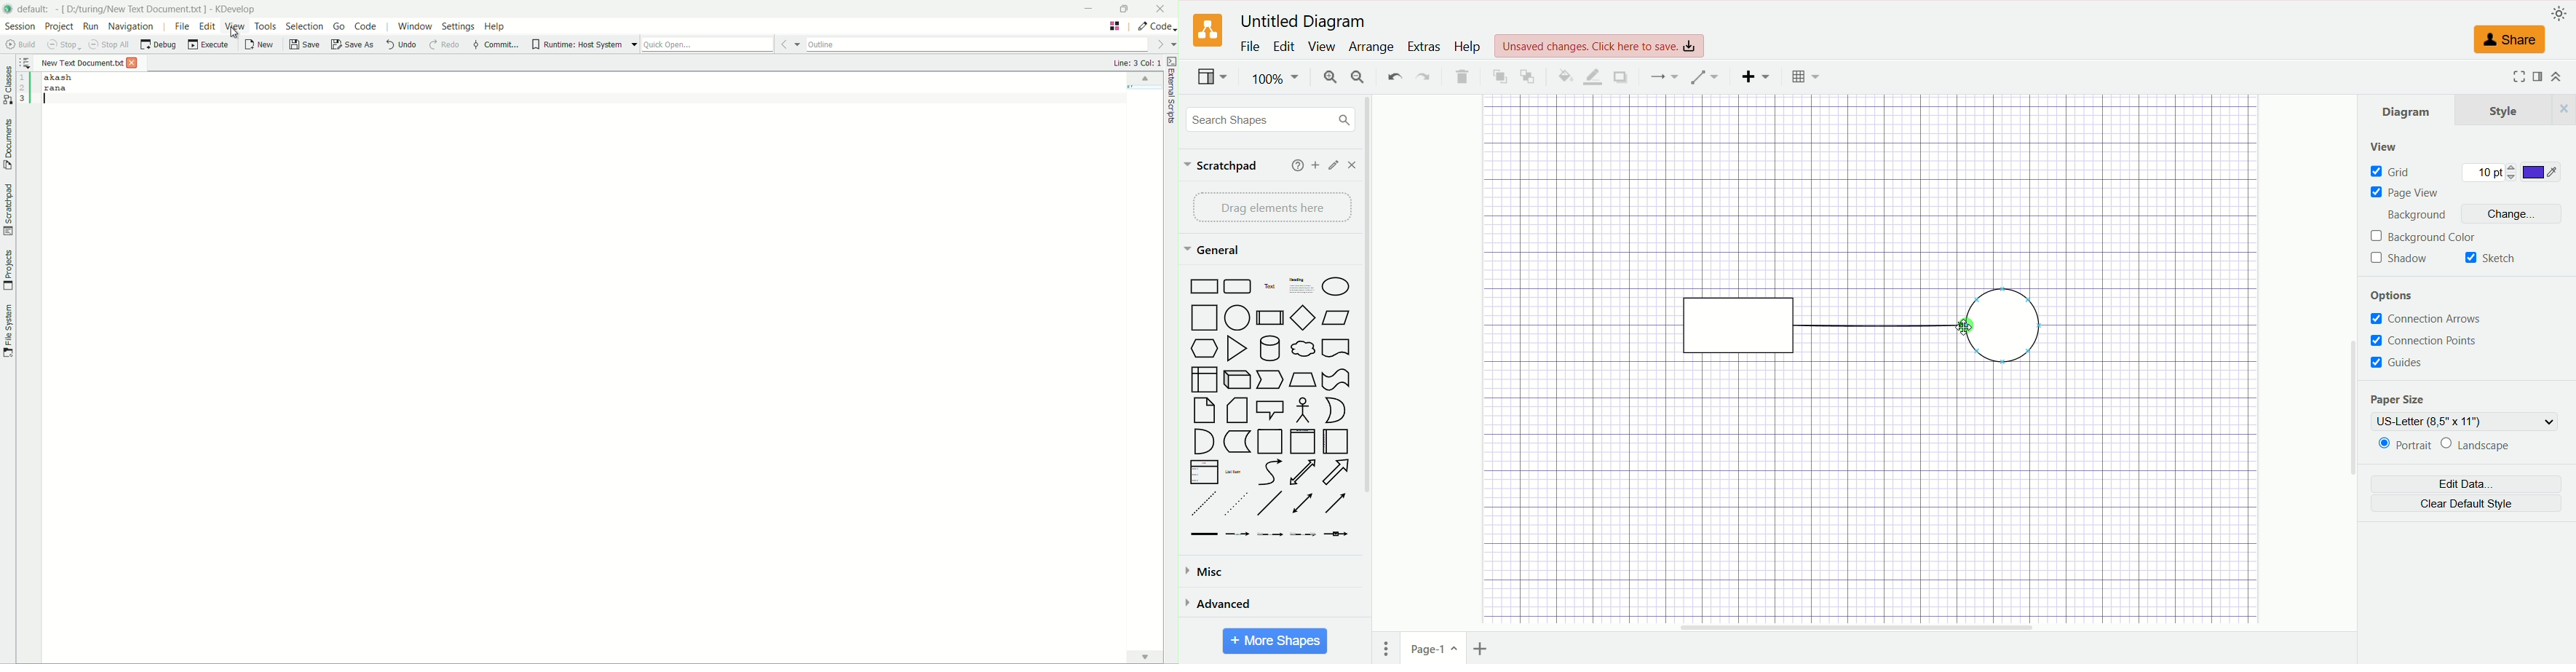  Describe the element at coordinates (1302, 288) in the screenshot. I see `Heading with Text` at that location.